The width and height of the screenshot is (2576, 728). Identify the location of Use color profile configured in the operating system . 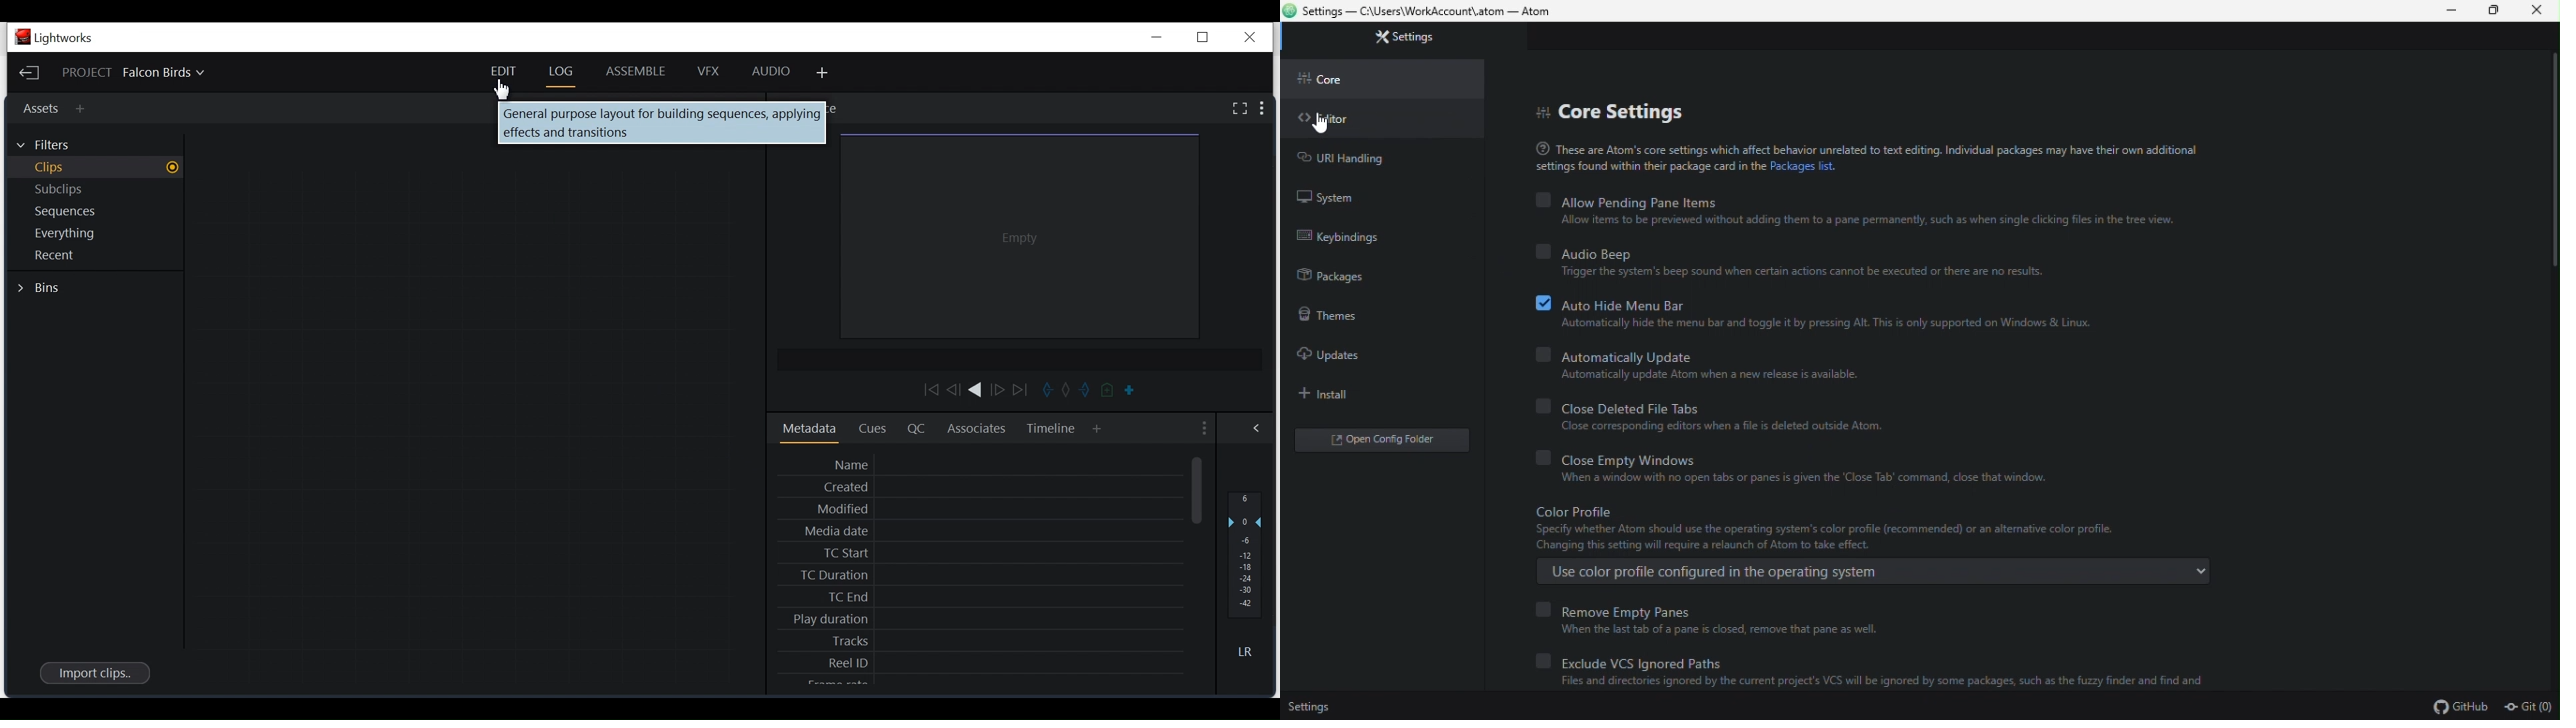
(1884, 573).